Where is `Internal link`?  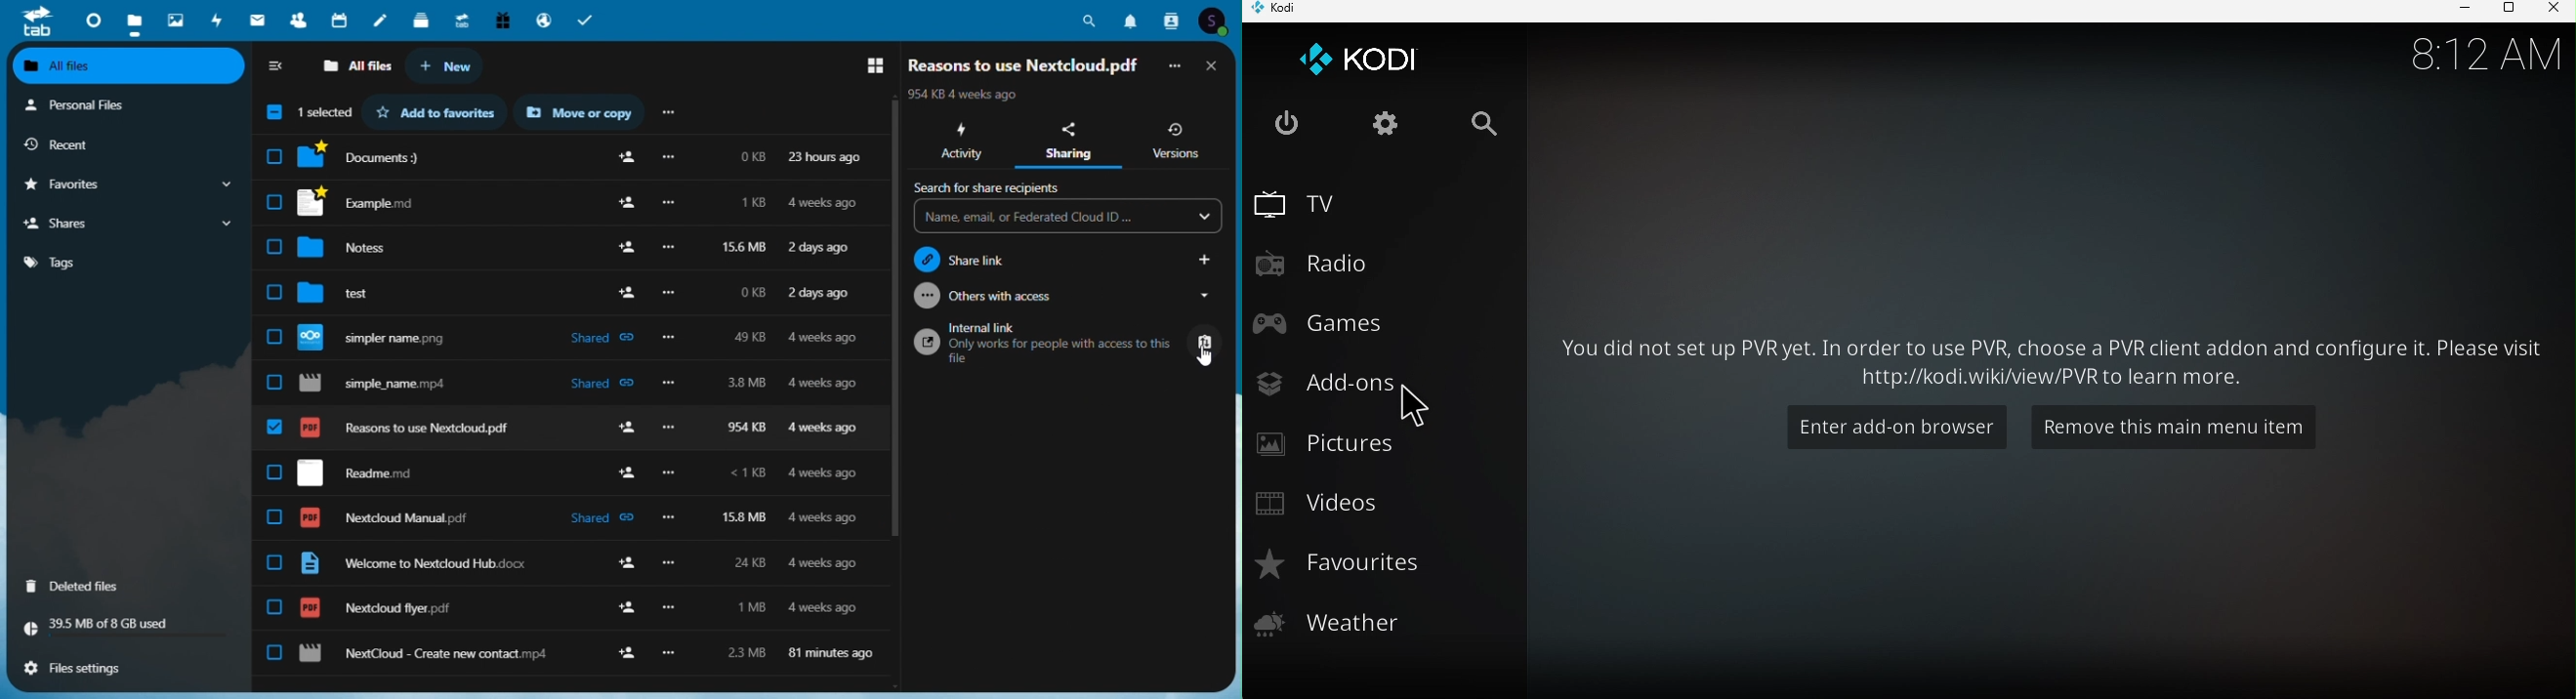
Internal link is located at coordinates (1070, 345).